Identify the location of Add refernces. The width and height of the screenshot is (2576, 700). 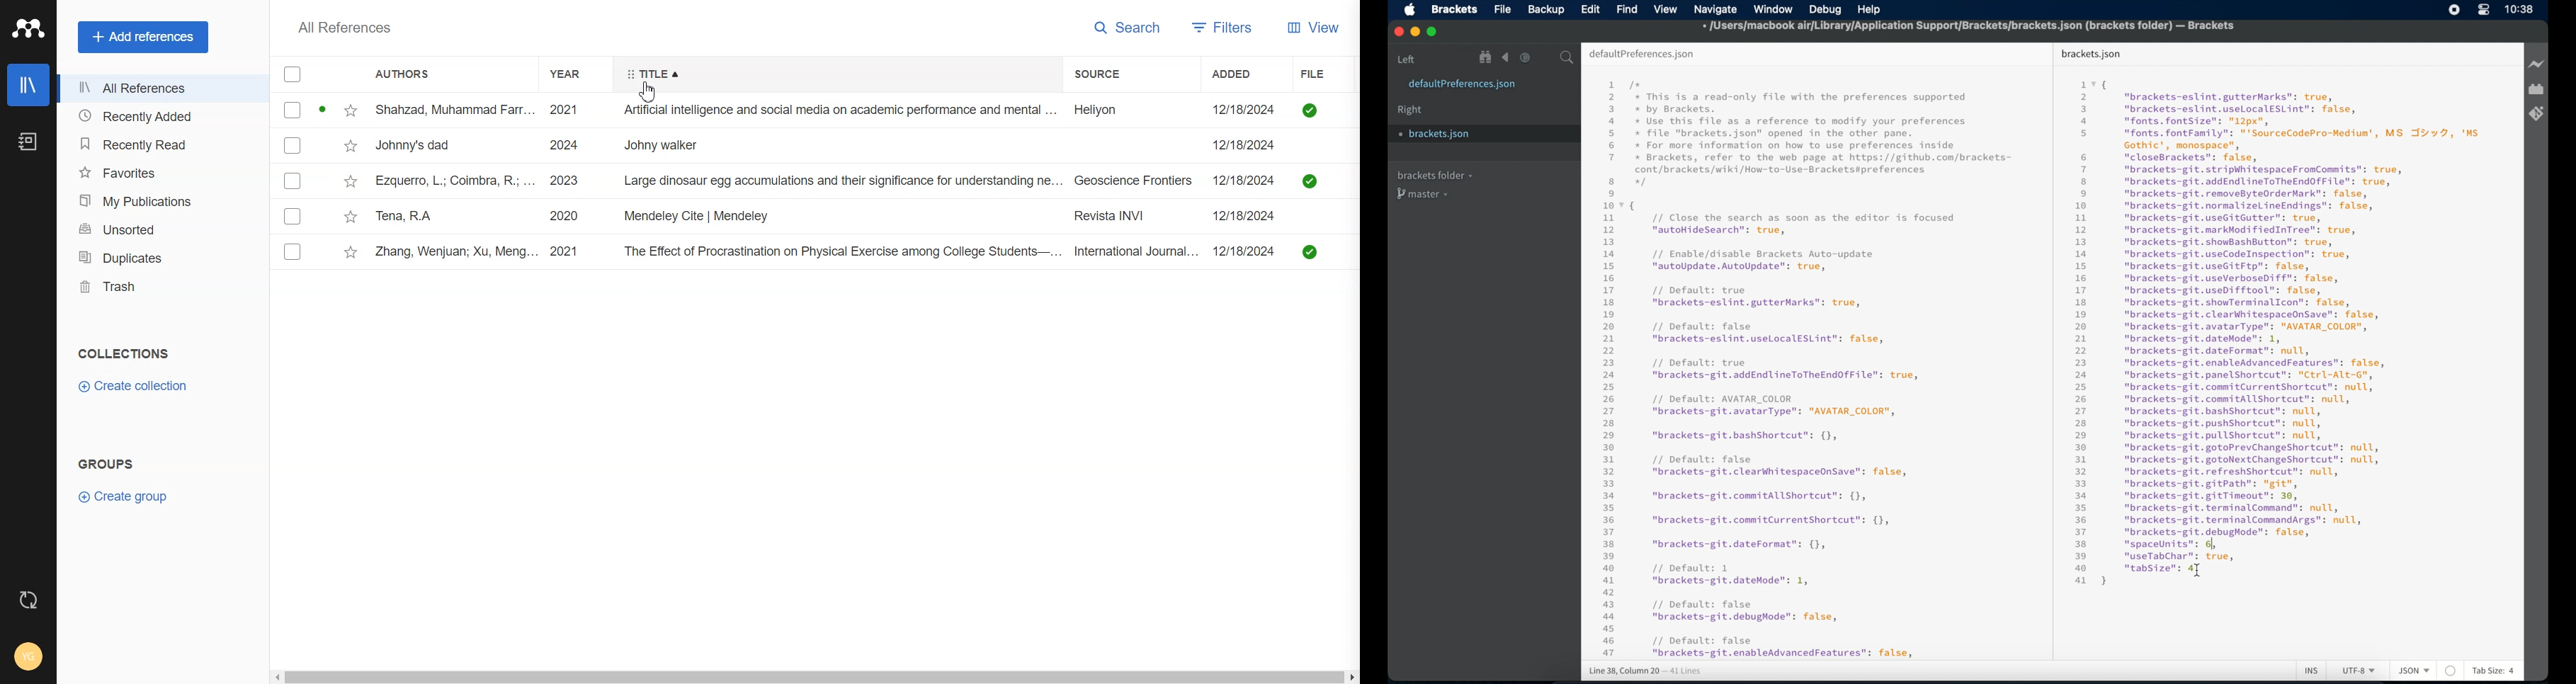
(143, 38).